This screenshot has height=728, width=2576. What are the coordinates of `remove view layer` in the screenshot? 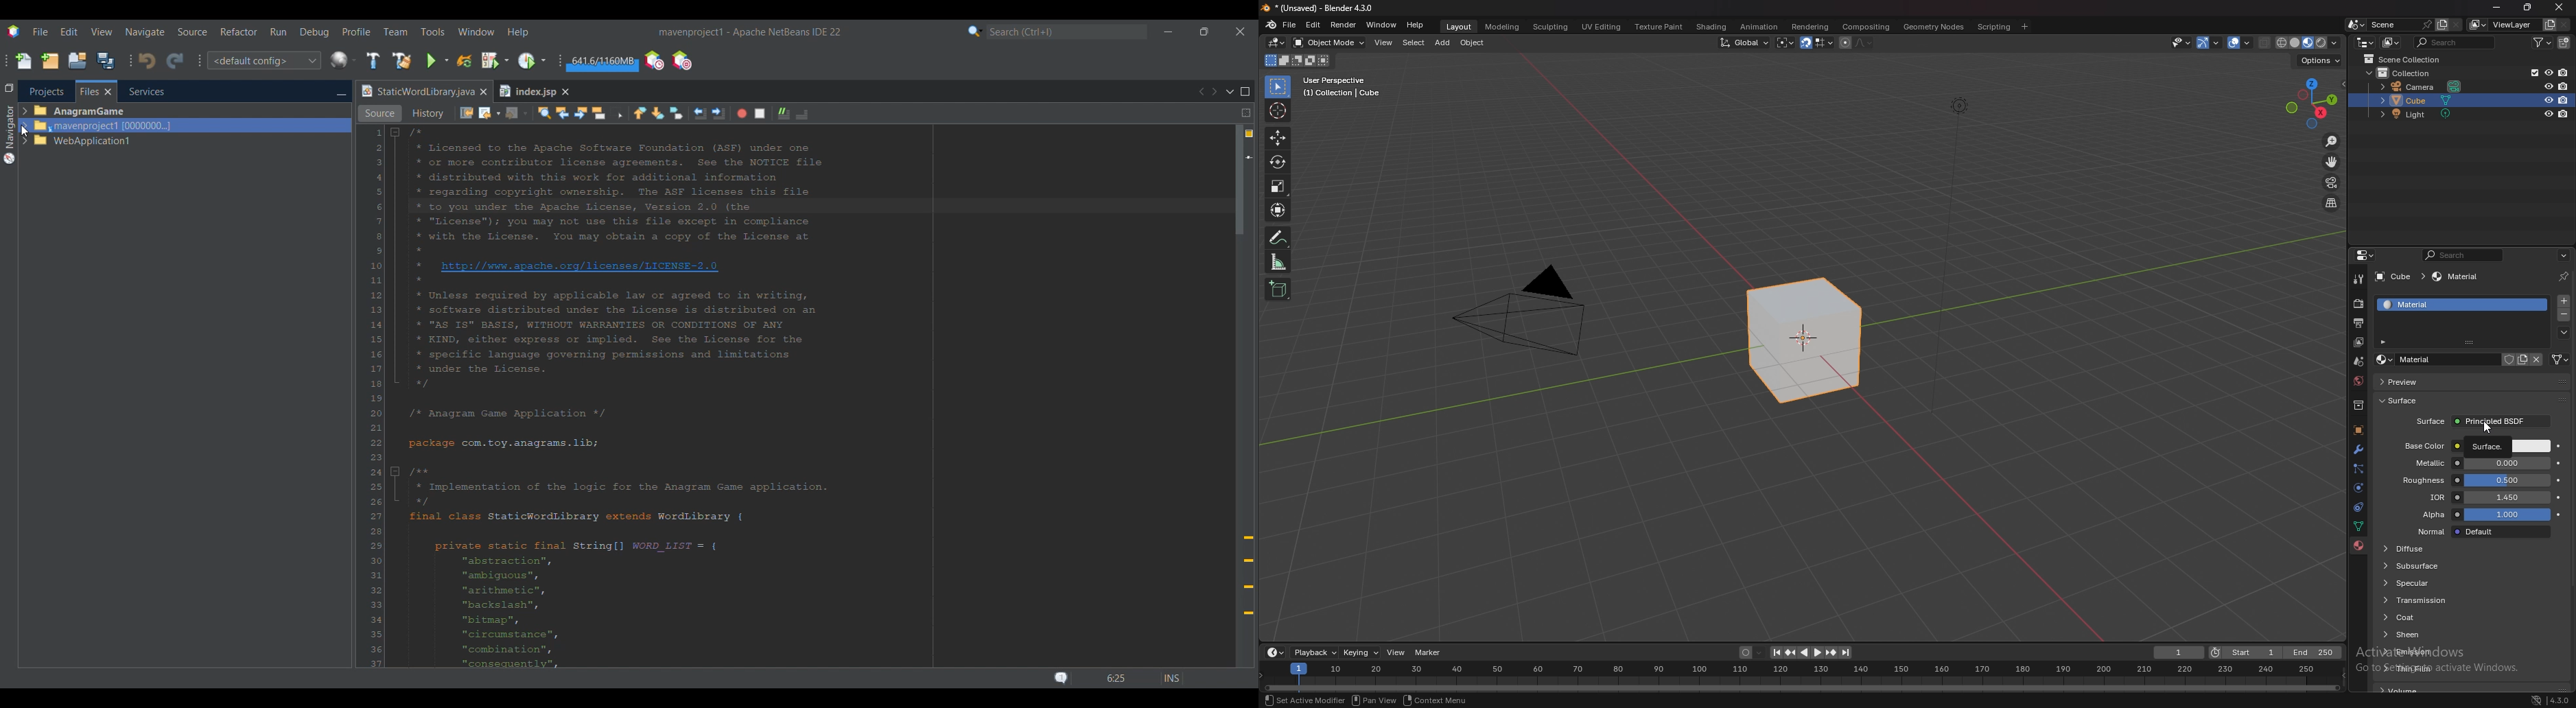 It's located at (2565, 25).